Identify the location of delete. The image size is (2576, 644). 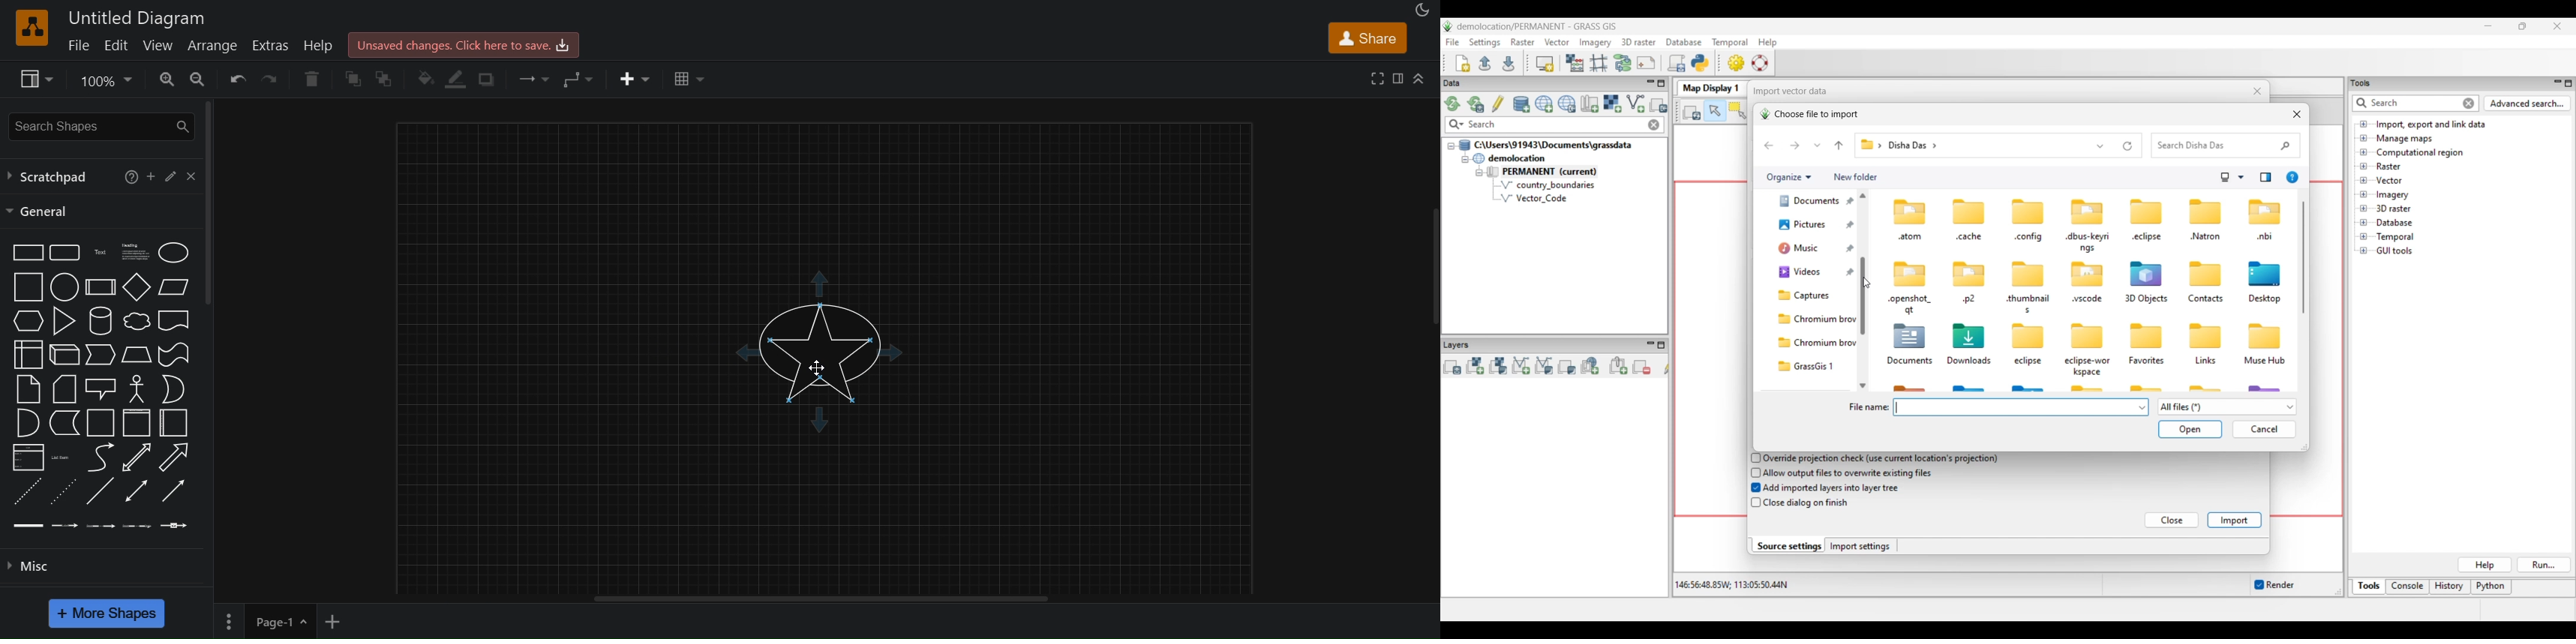
(313, 79).